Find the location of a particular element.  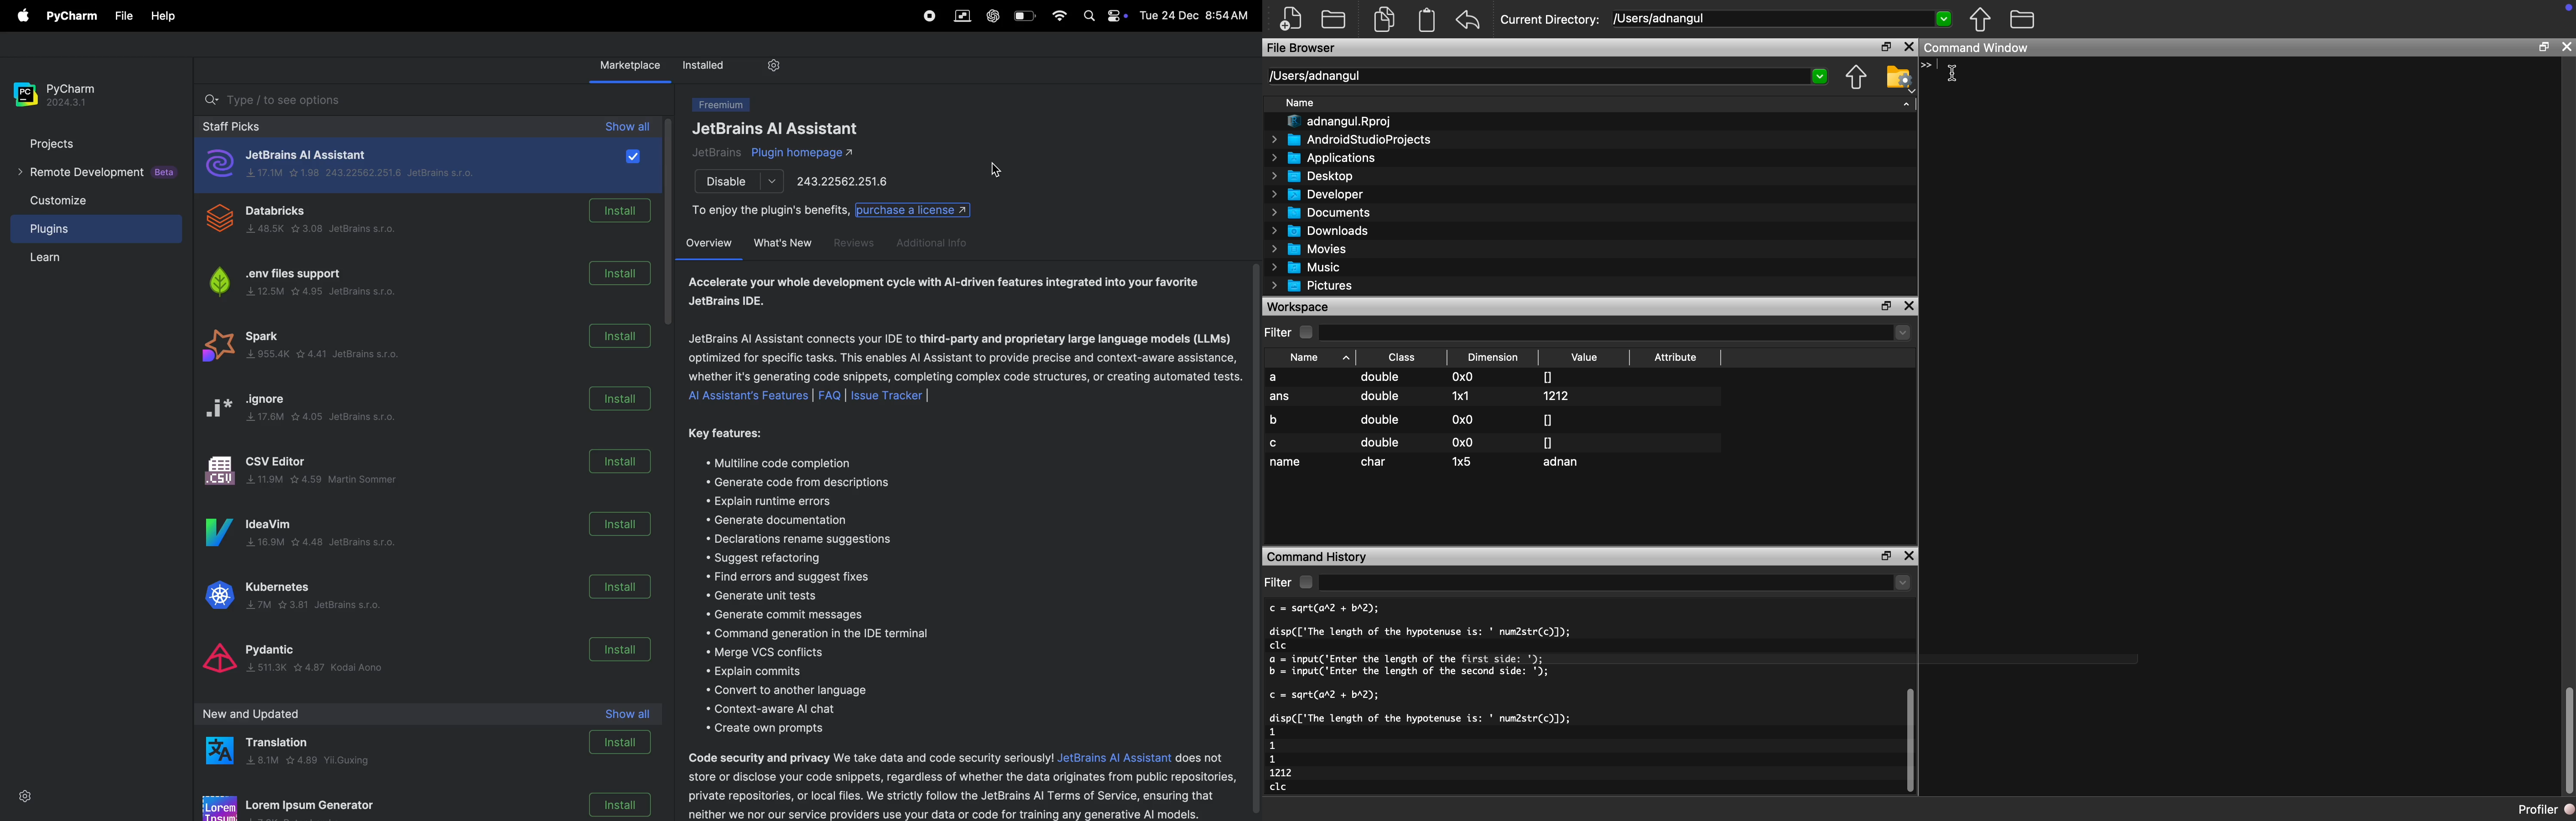

whats new is located at coordinates (783, 243).